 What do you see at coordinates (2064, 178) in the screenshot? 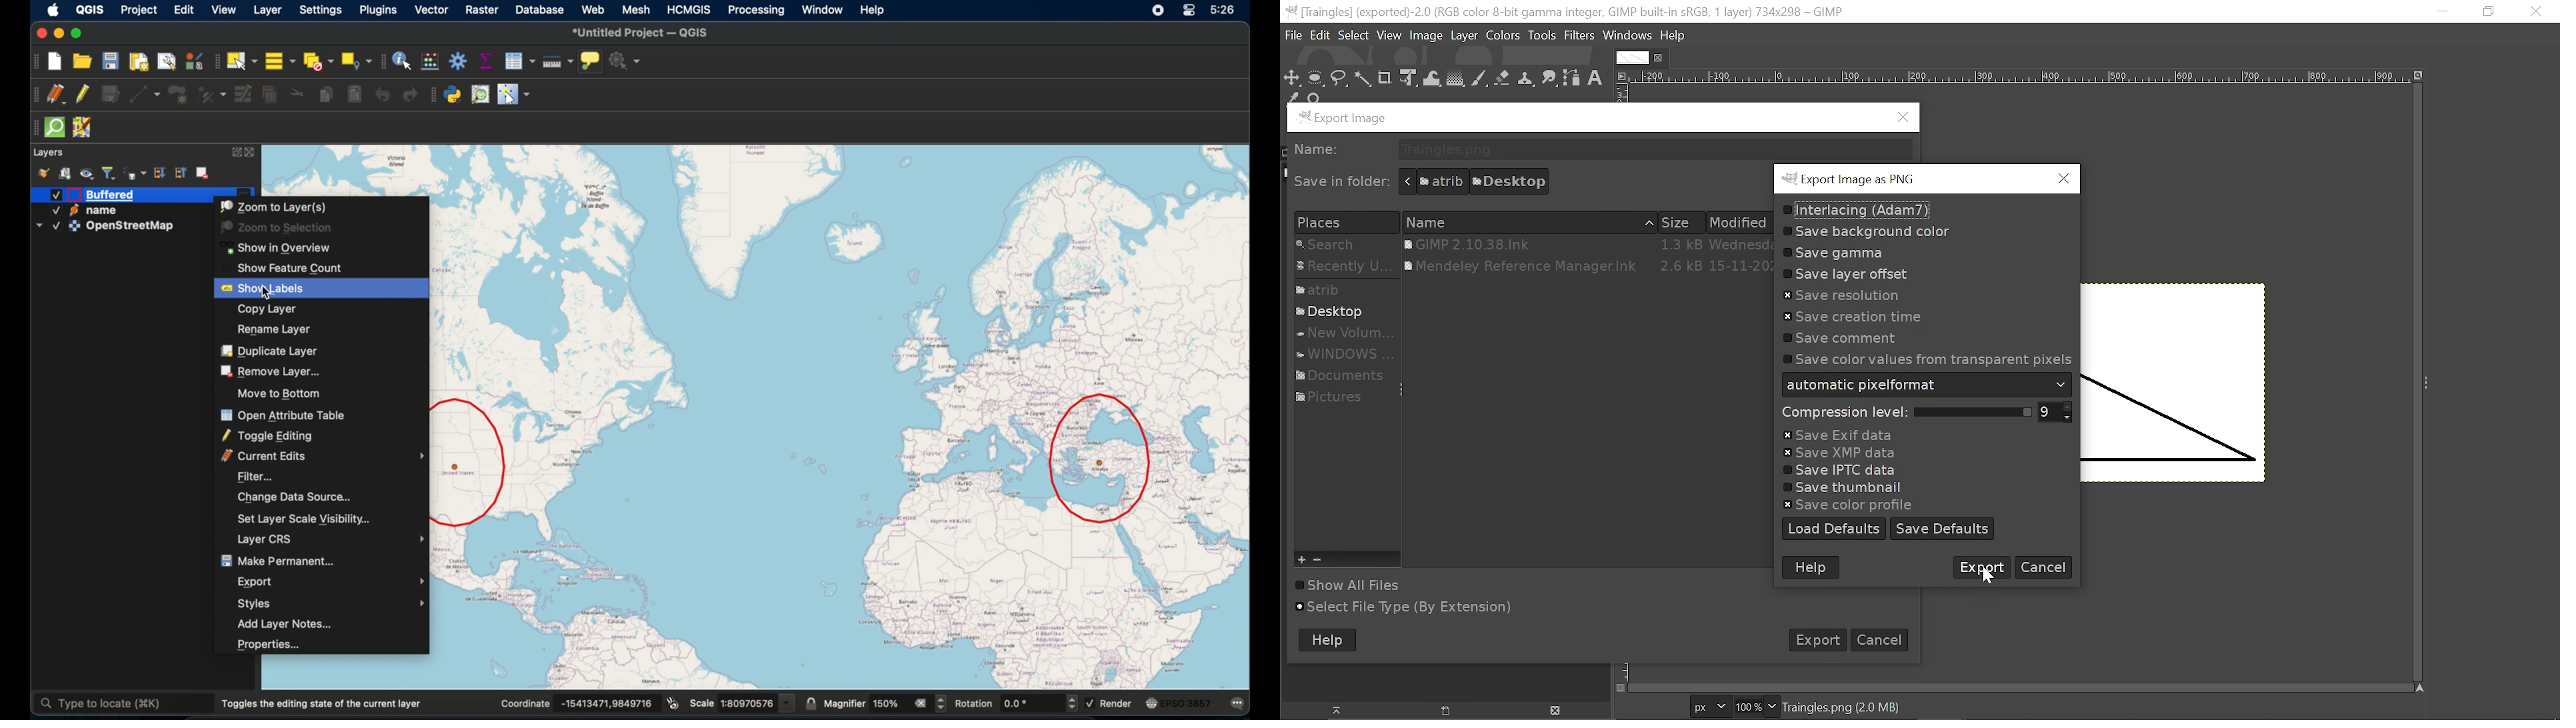
I see `Close` at bounding box center [2064, 178].